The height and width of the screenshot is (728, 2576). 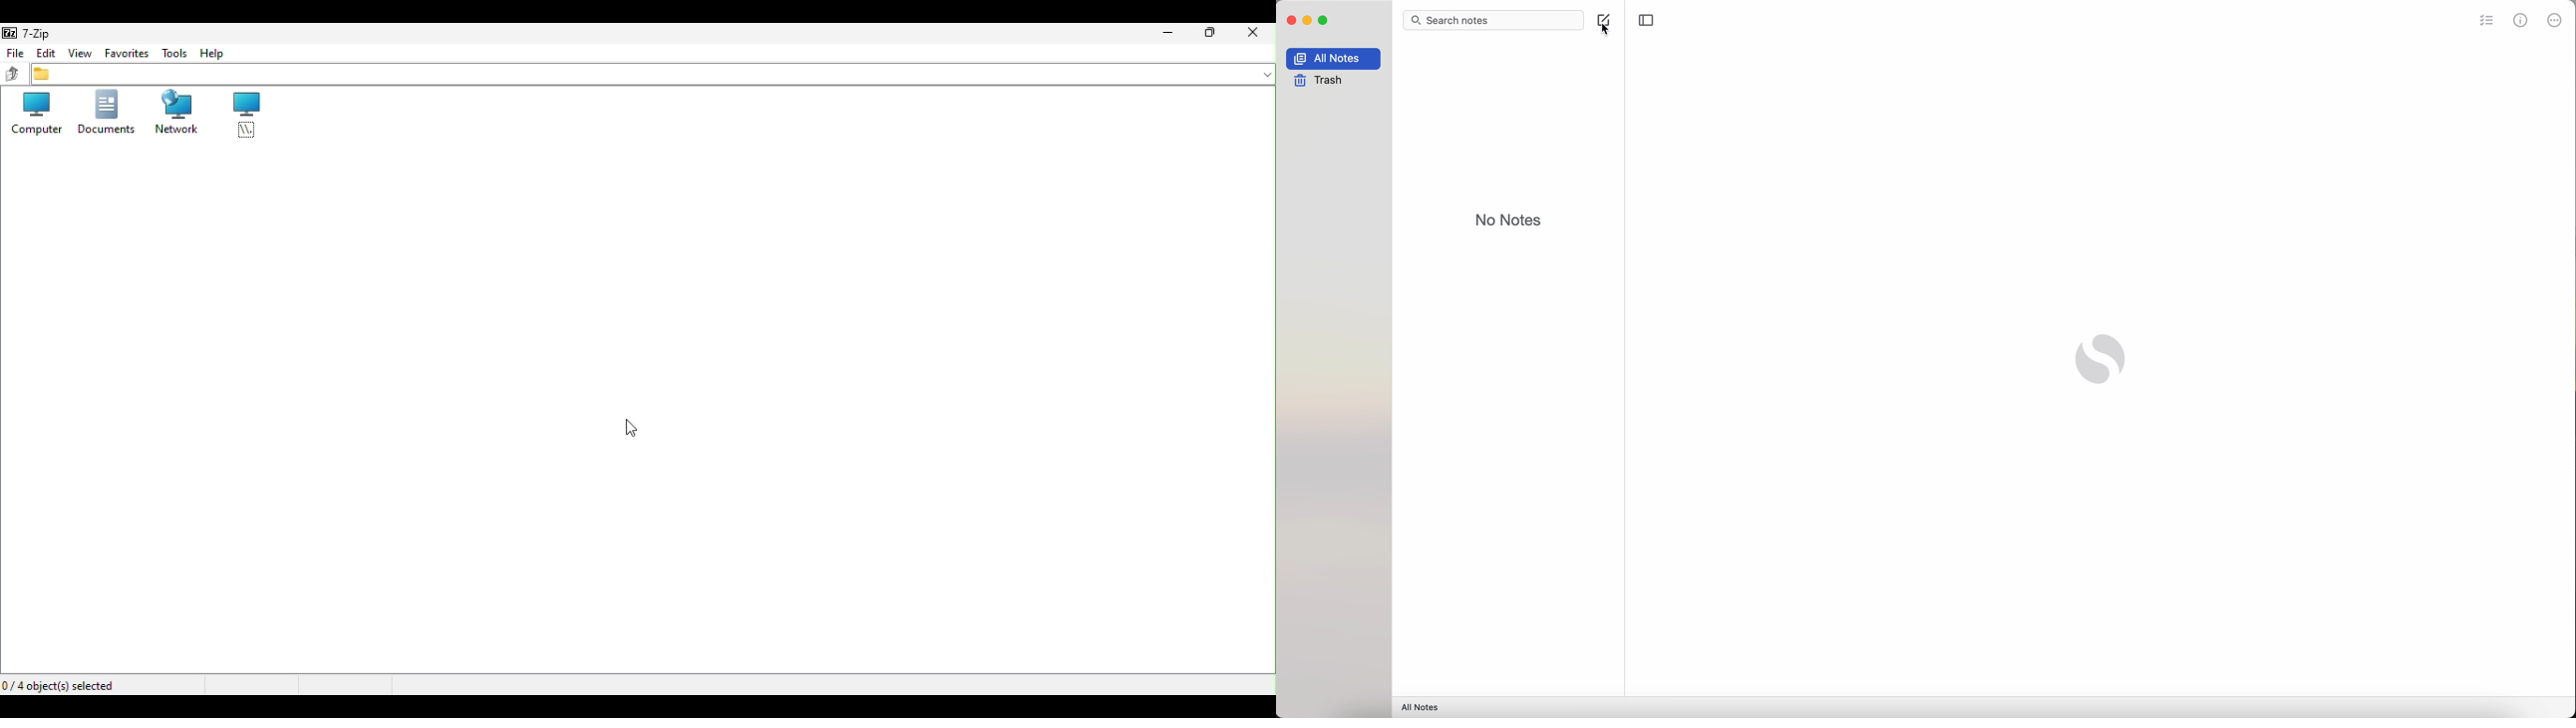 I want to click on minimize, so click(x=1308, y=21).